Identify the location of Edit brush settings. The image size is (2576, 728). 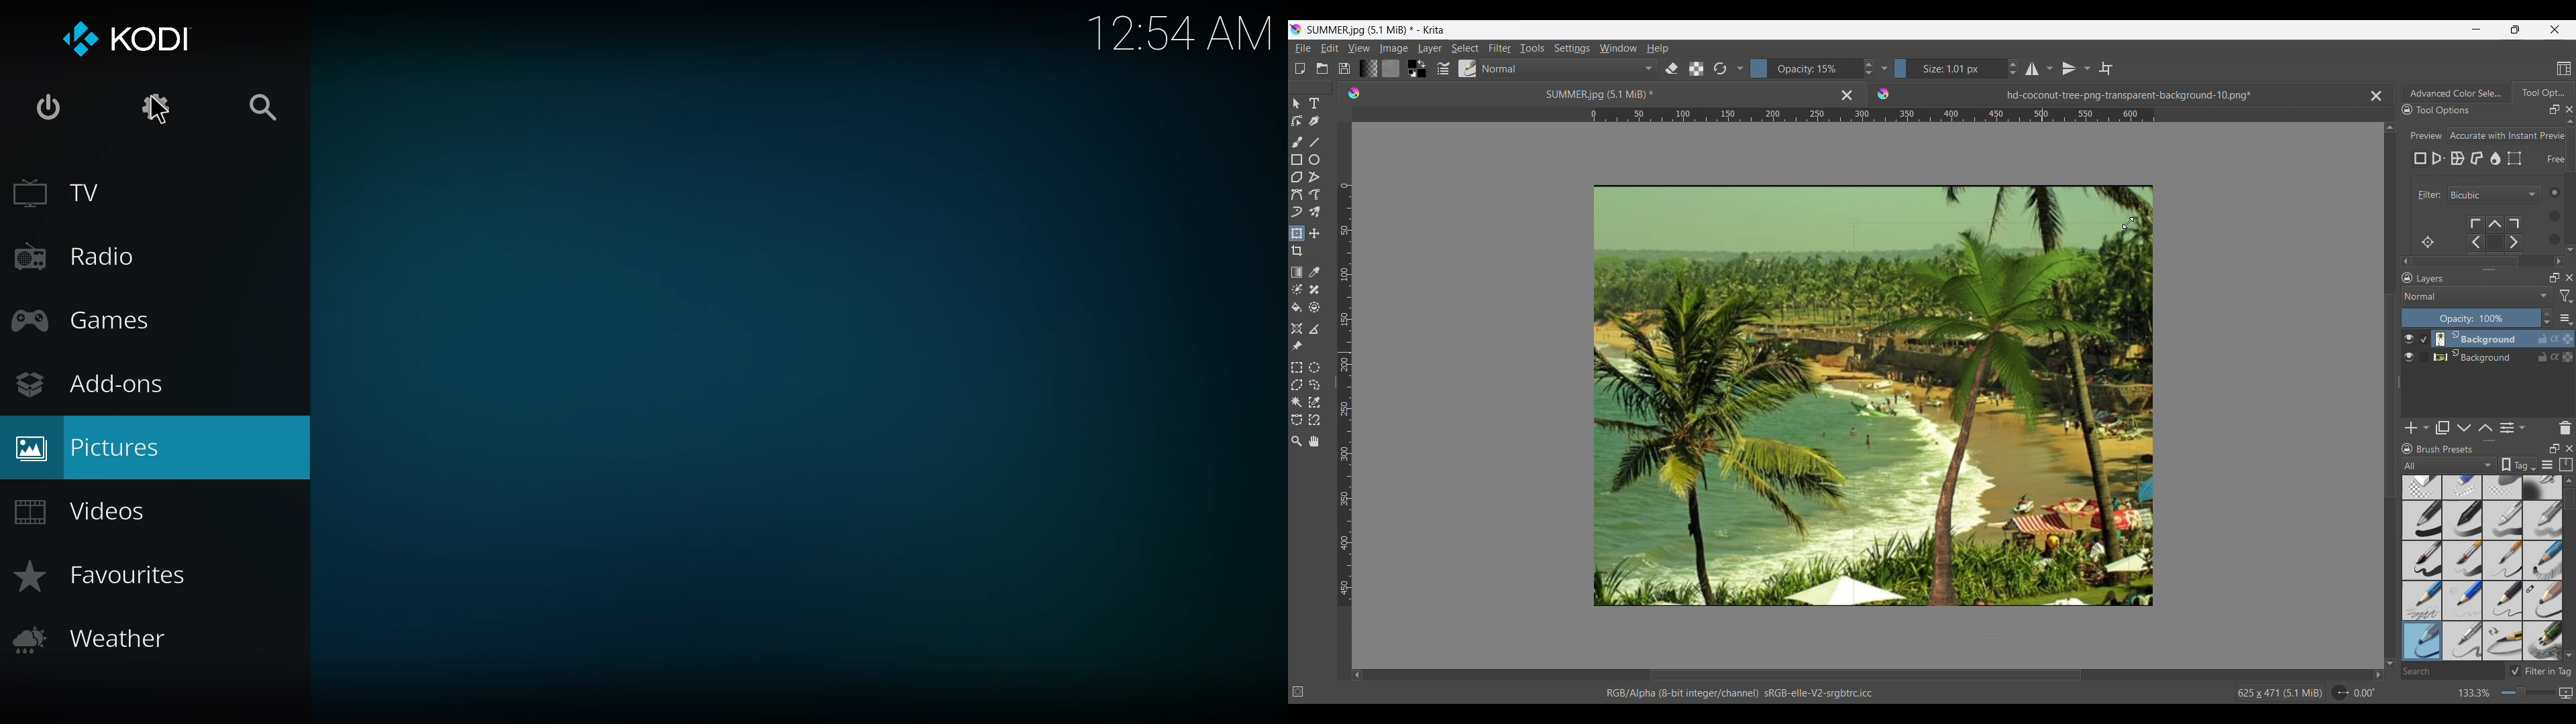
(1442, 69).